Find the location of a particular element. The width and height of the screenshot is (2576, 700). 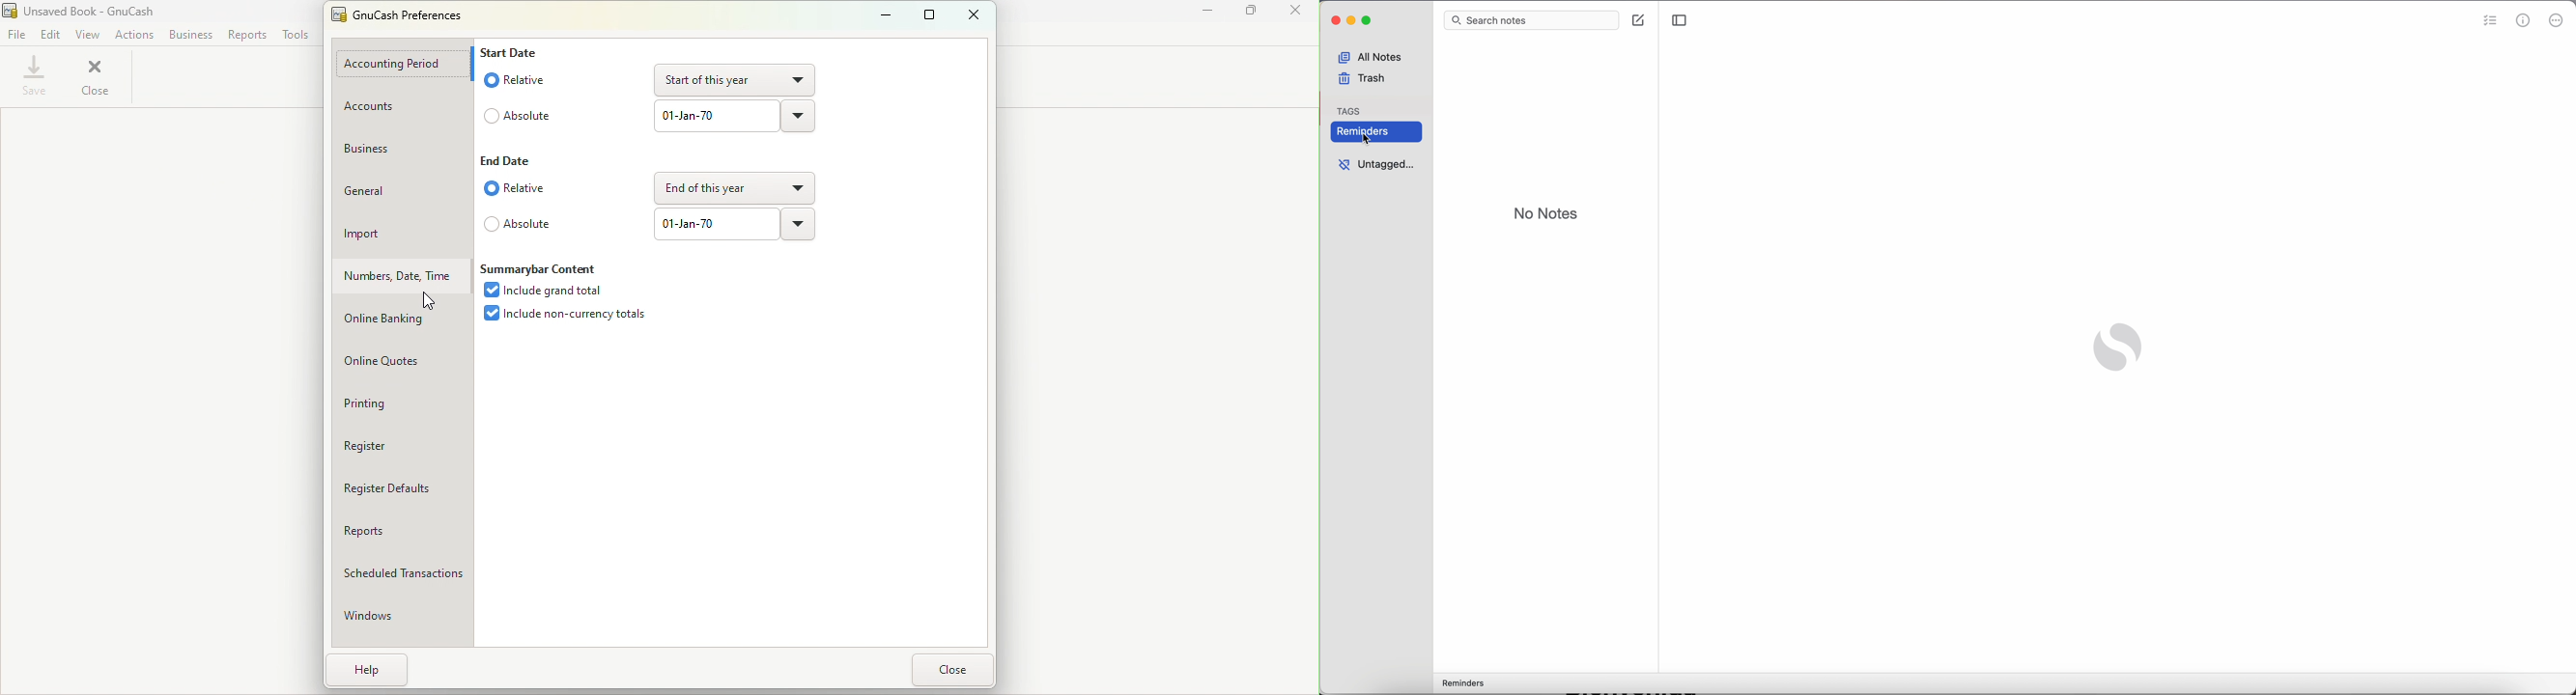

drop down is located at coordinates (806, 116).